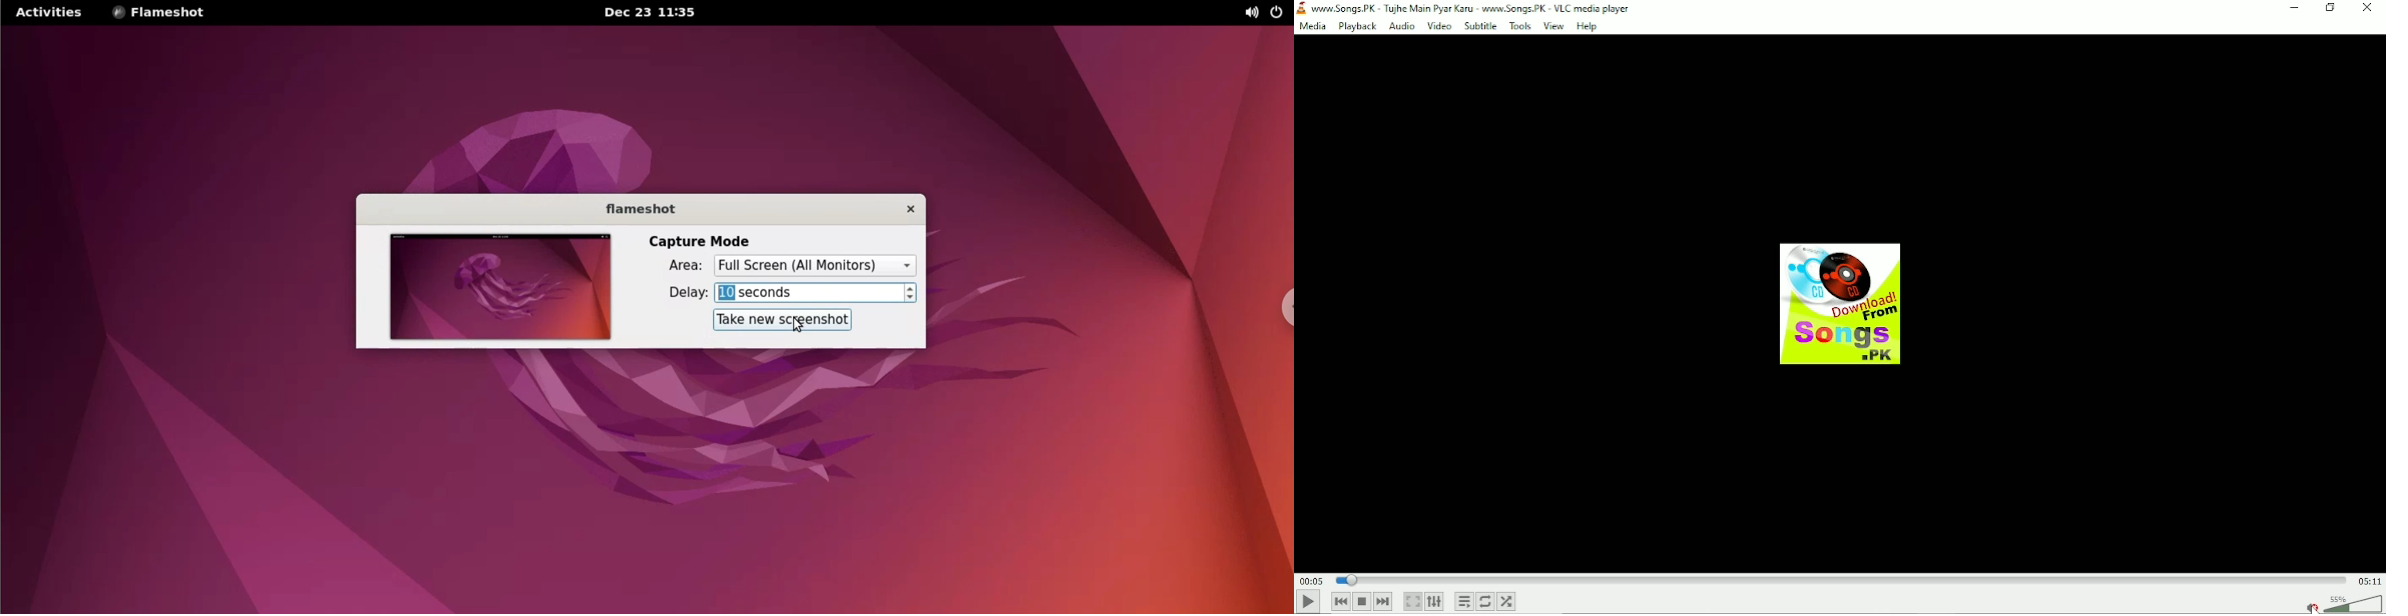  What do you see at coordinates (1434, 602) in the screenshot?
I see `Show extended settings` at bounding box center [1434, 602].